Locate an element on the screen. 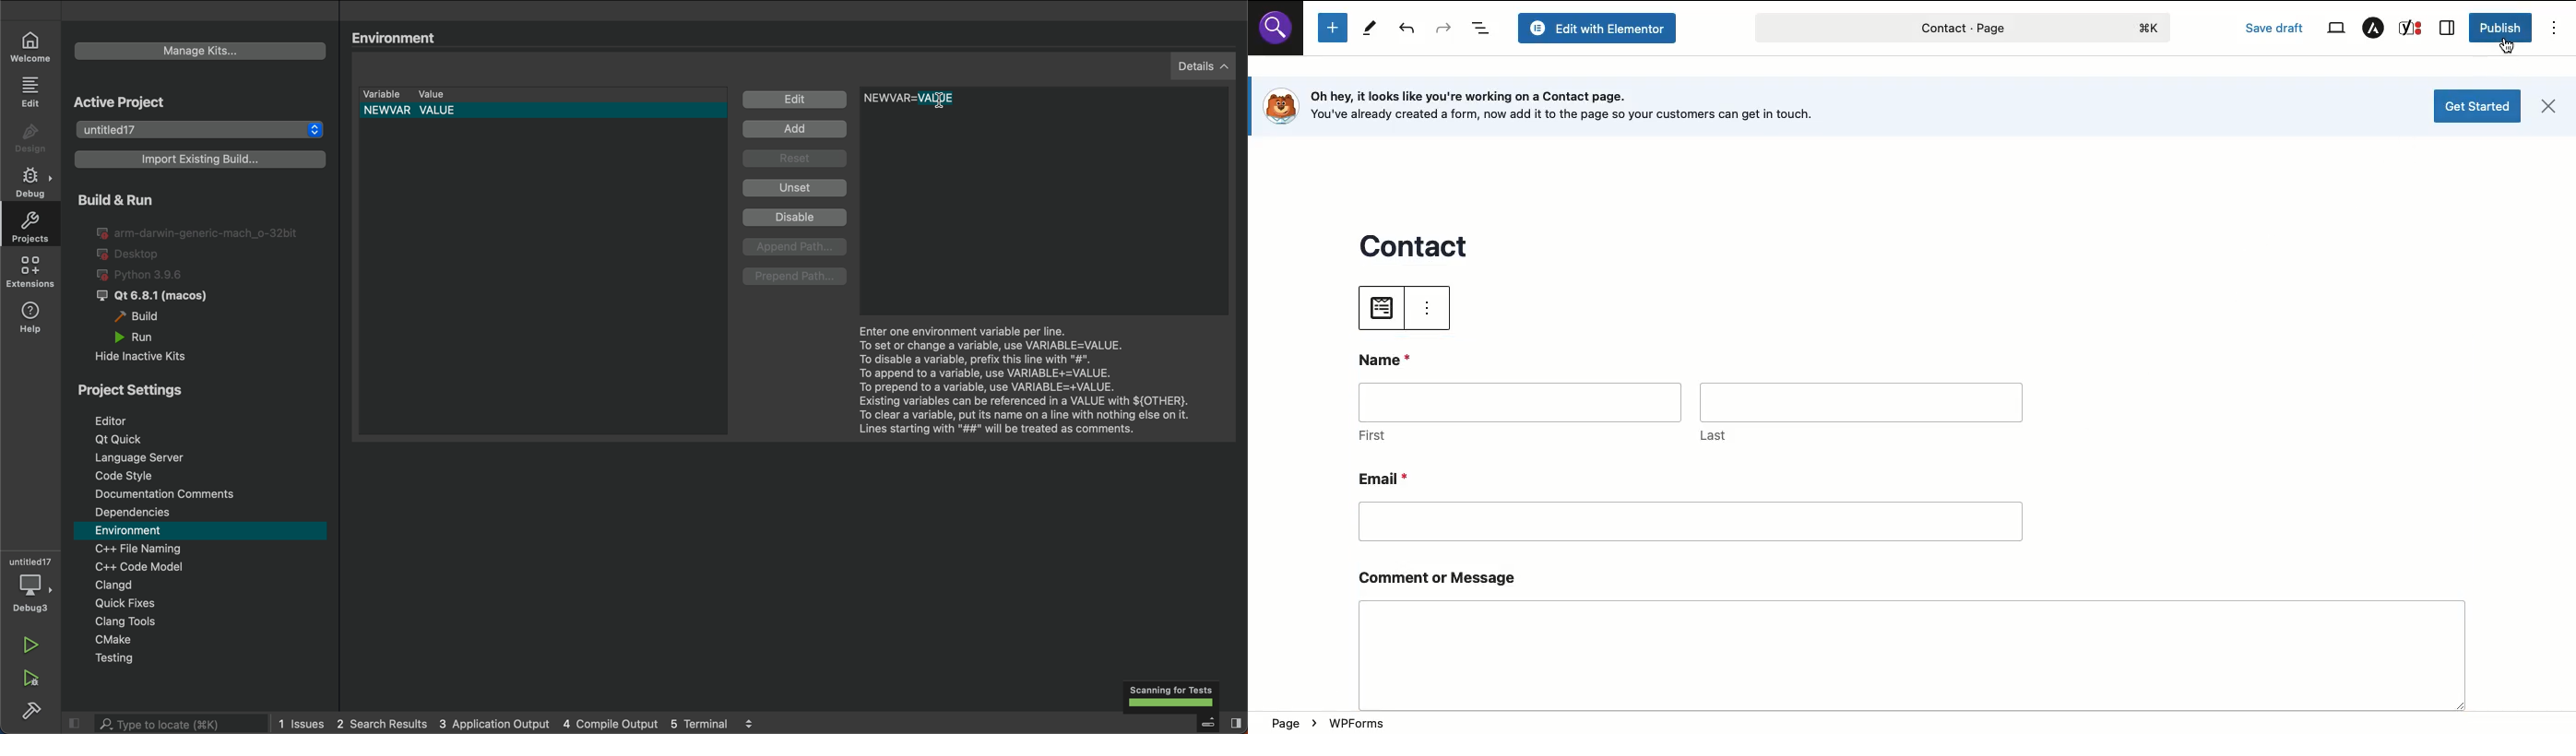 This screenshot has height=756, width=2576. Astra is located at coordinates (2372, 29).